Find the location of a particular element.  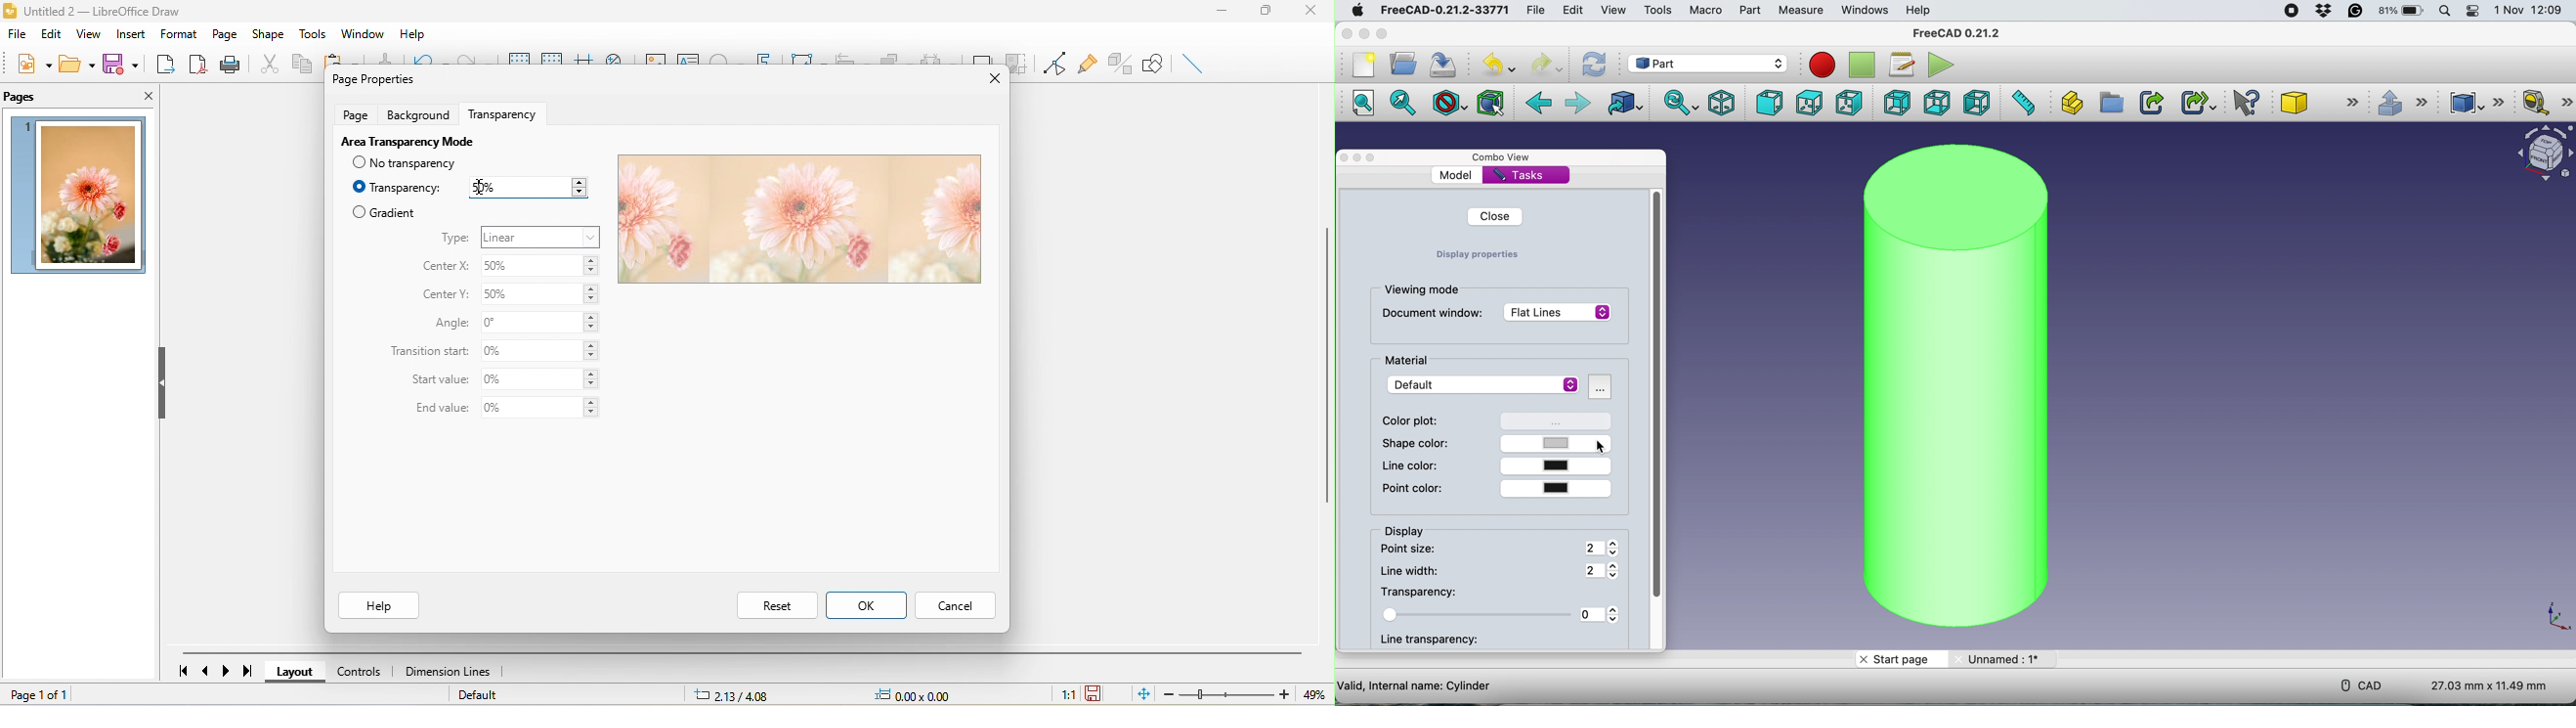

0% is located at coordinates (539, 409).